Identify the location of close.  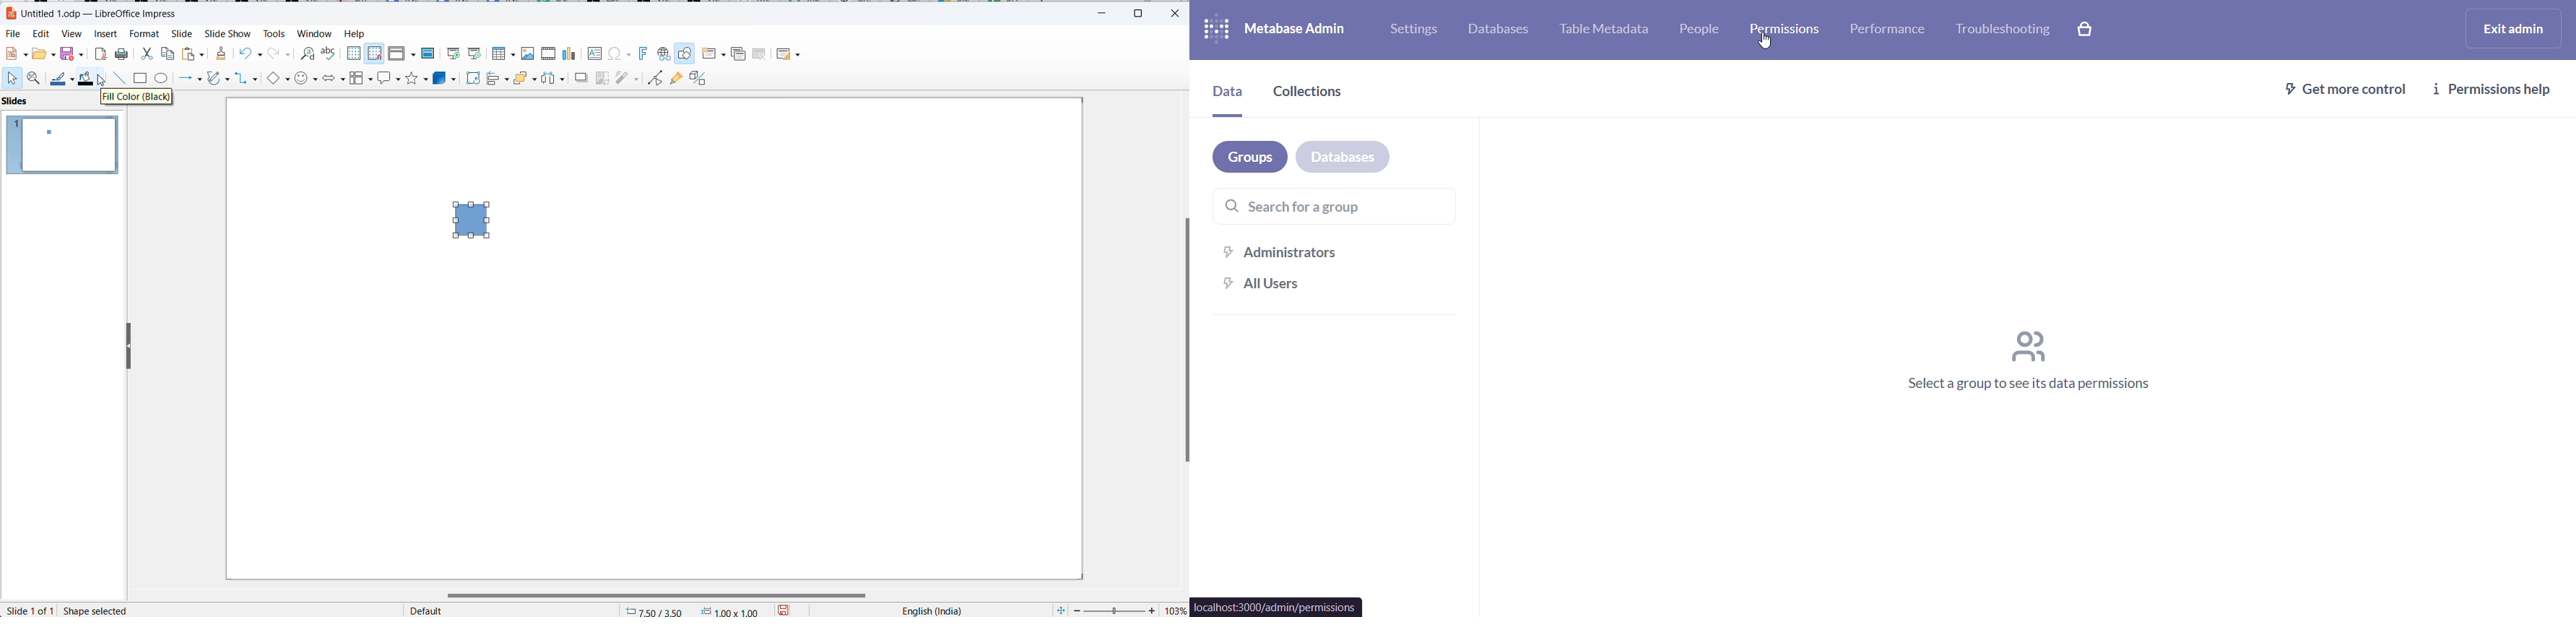
(1176, 13).